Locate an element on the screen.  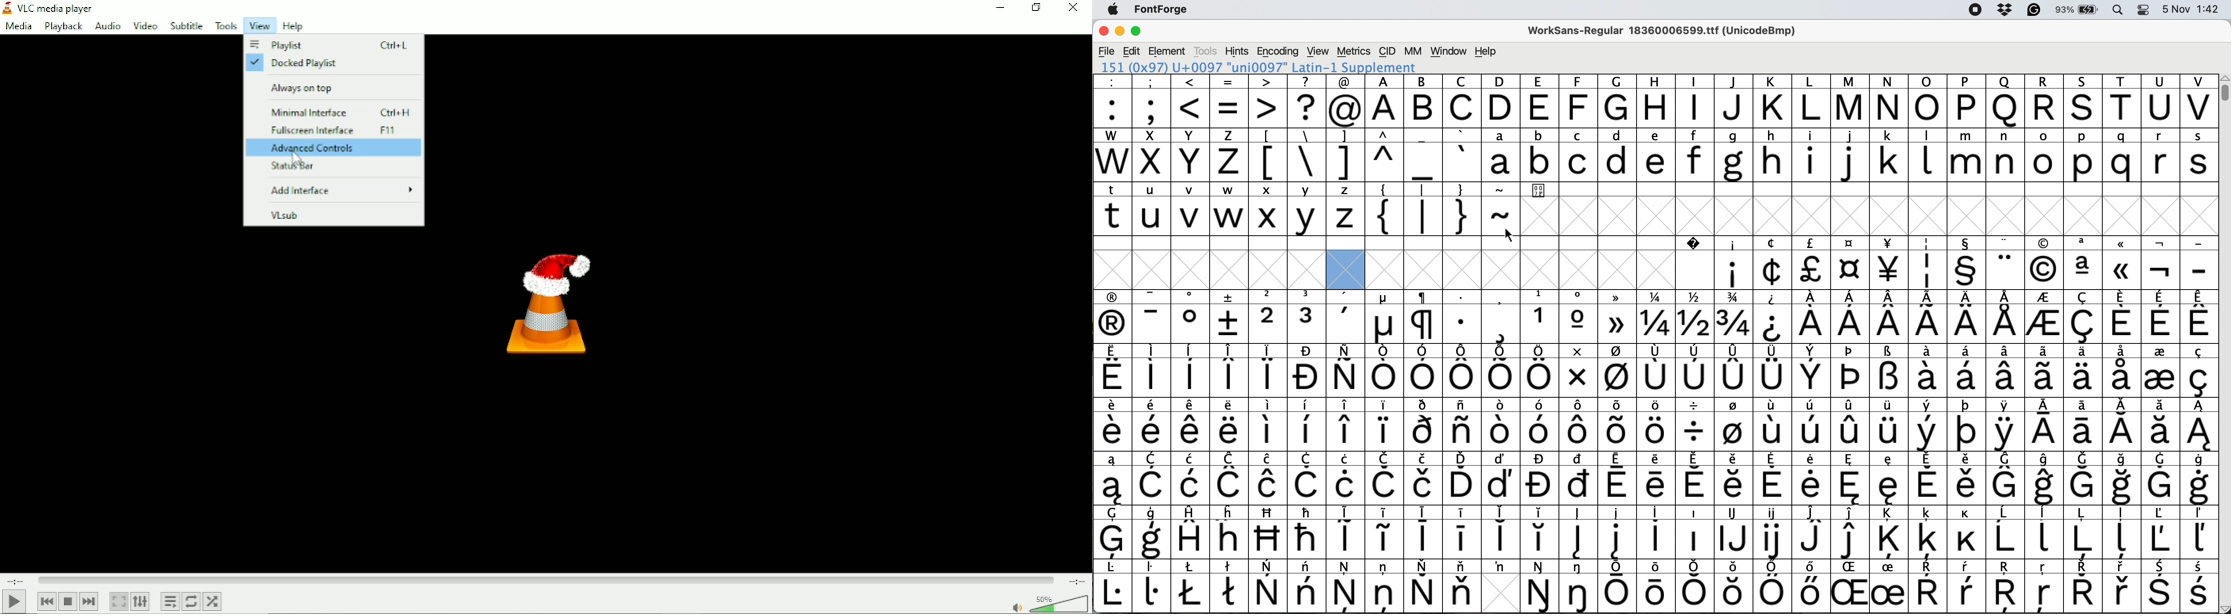
P is located at coordinates (1967, 101).